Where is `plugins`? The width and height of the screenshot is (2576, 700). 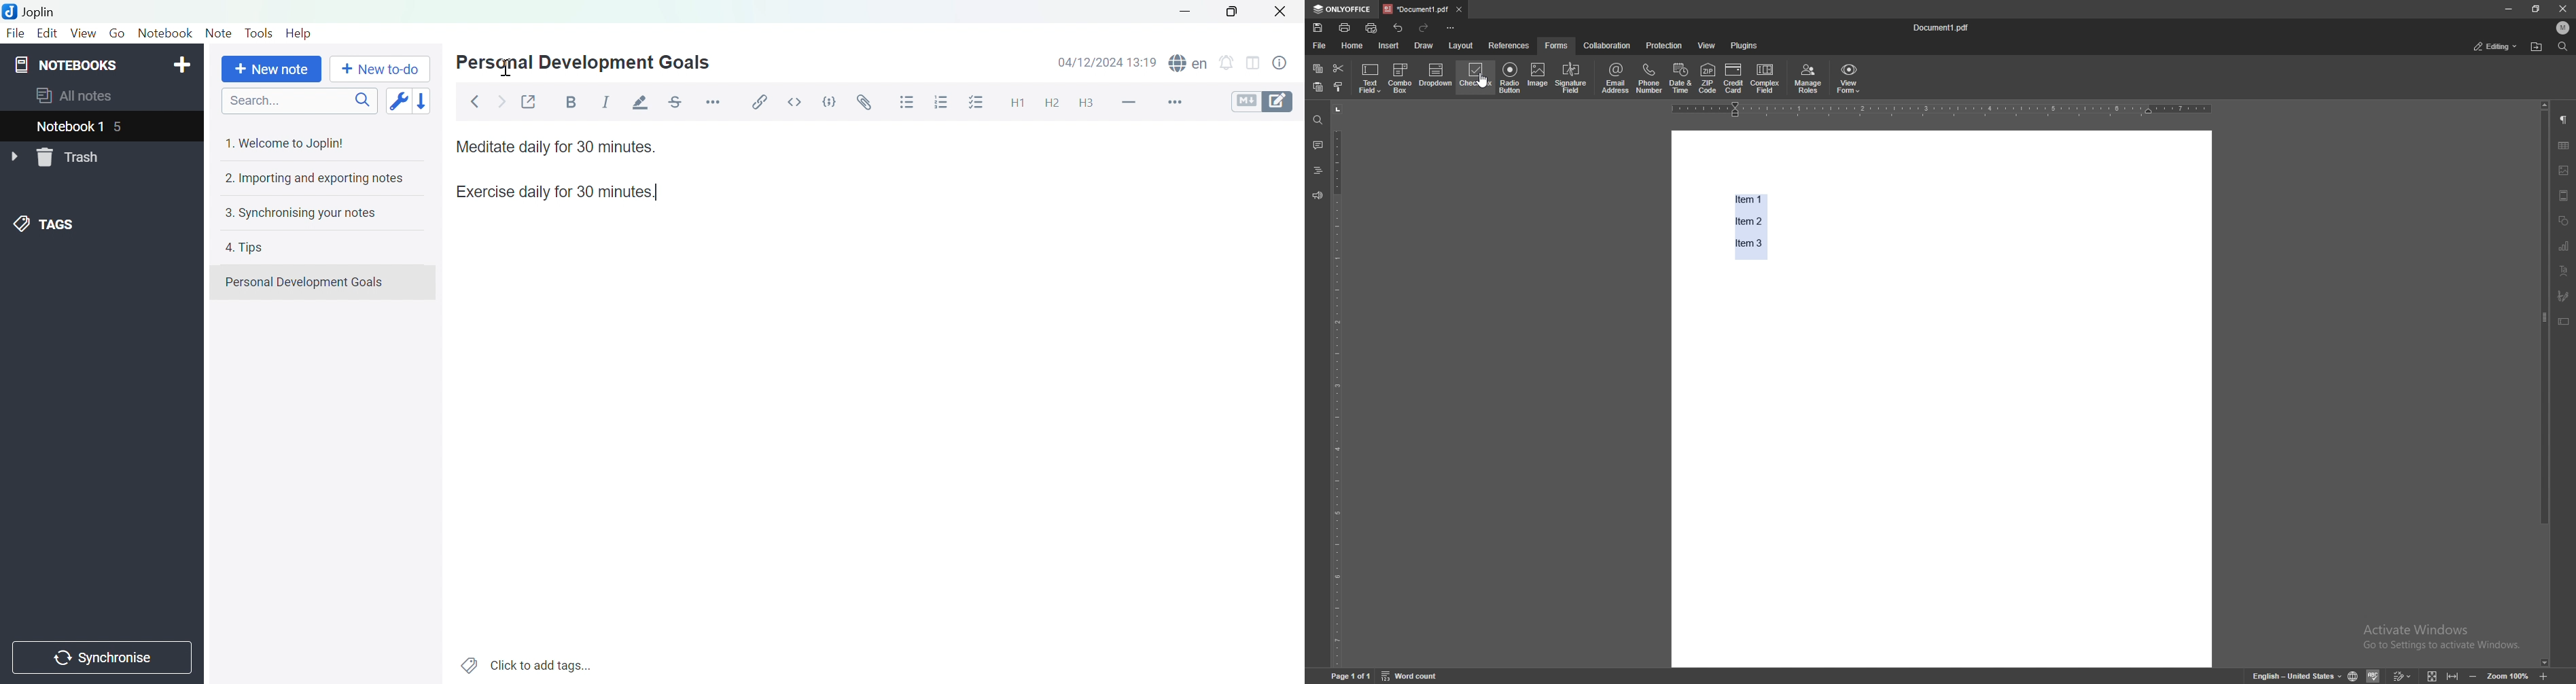 plugins is located at coordinates (1747, 45).